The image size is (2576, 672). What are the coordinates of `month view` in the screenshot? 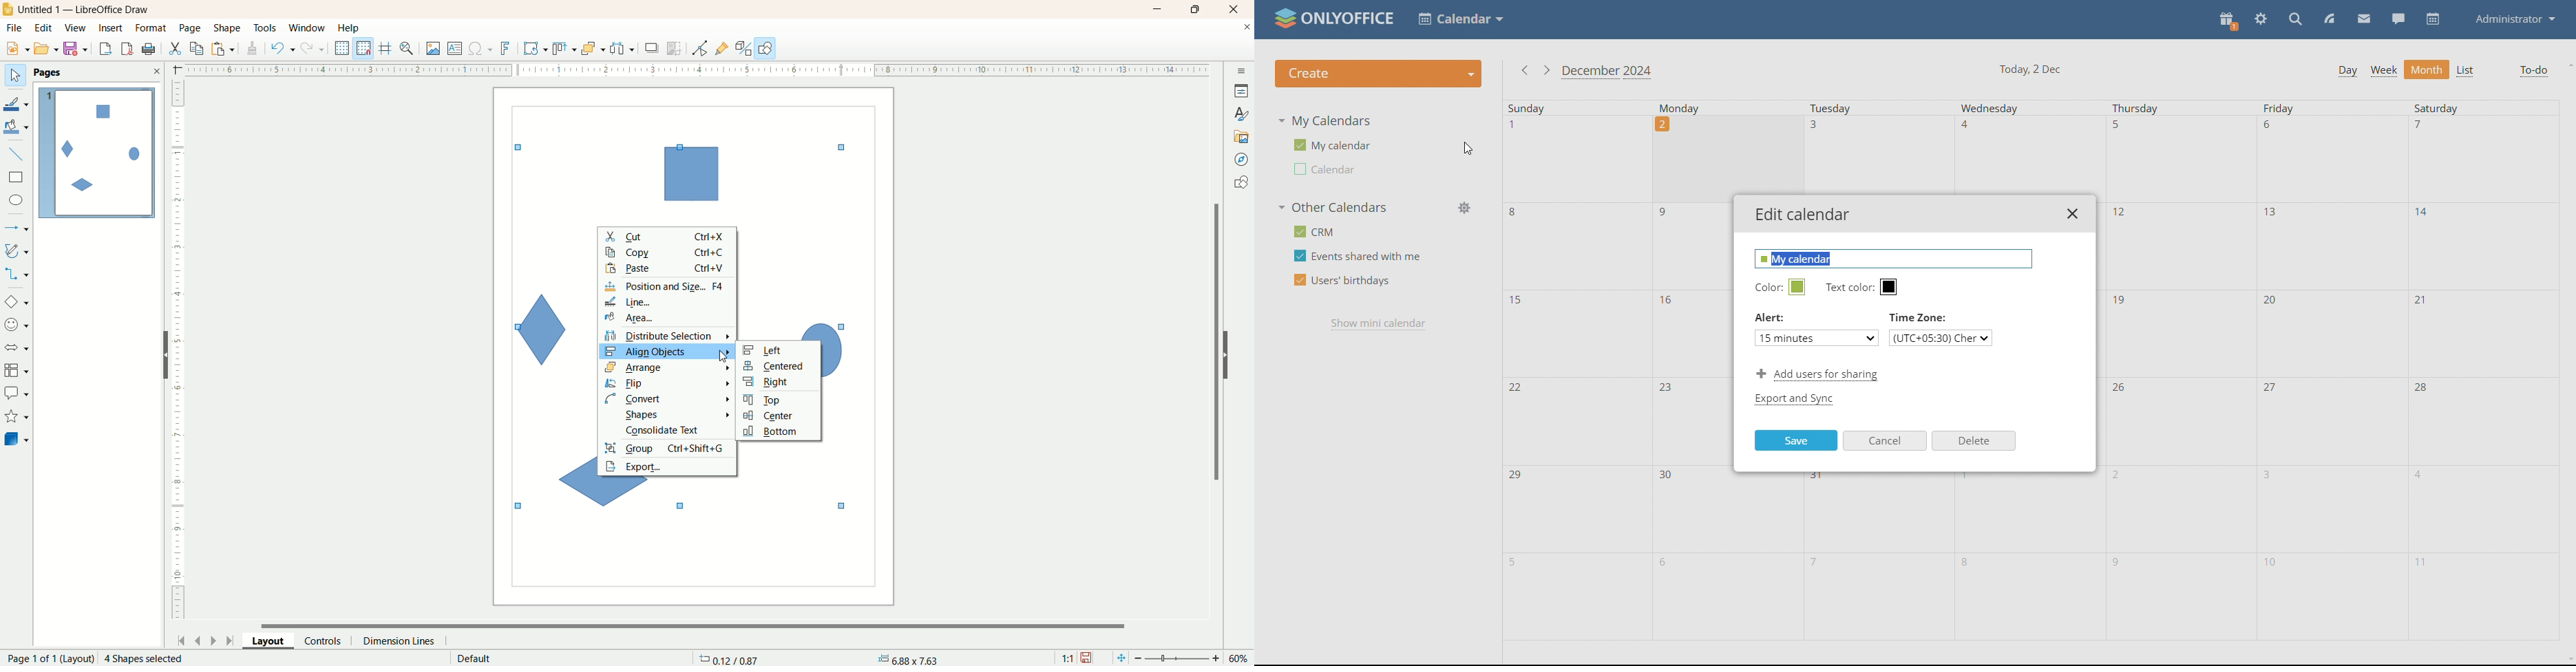 It's located at (2426, 69).